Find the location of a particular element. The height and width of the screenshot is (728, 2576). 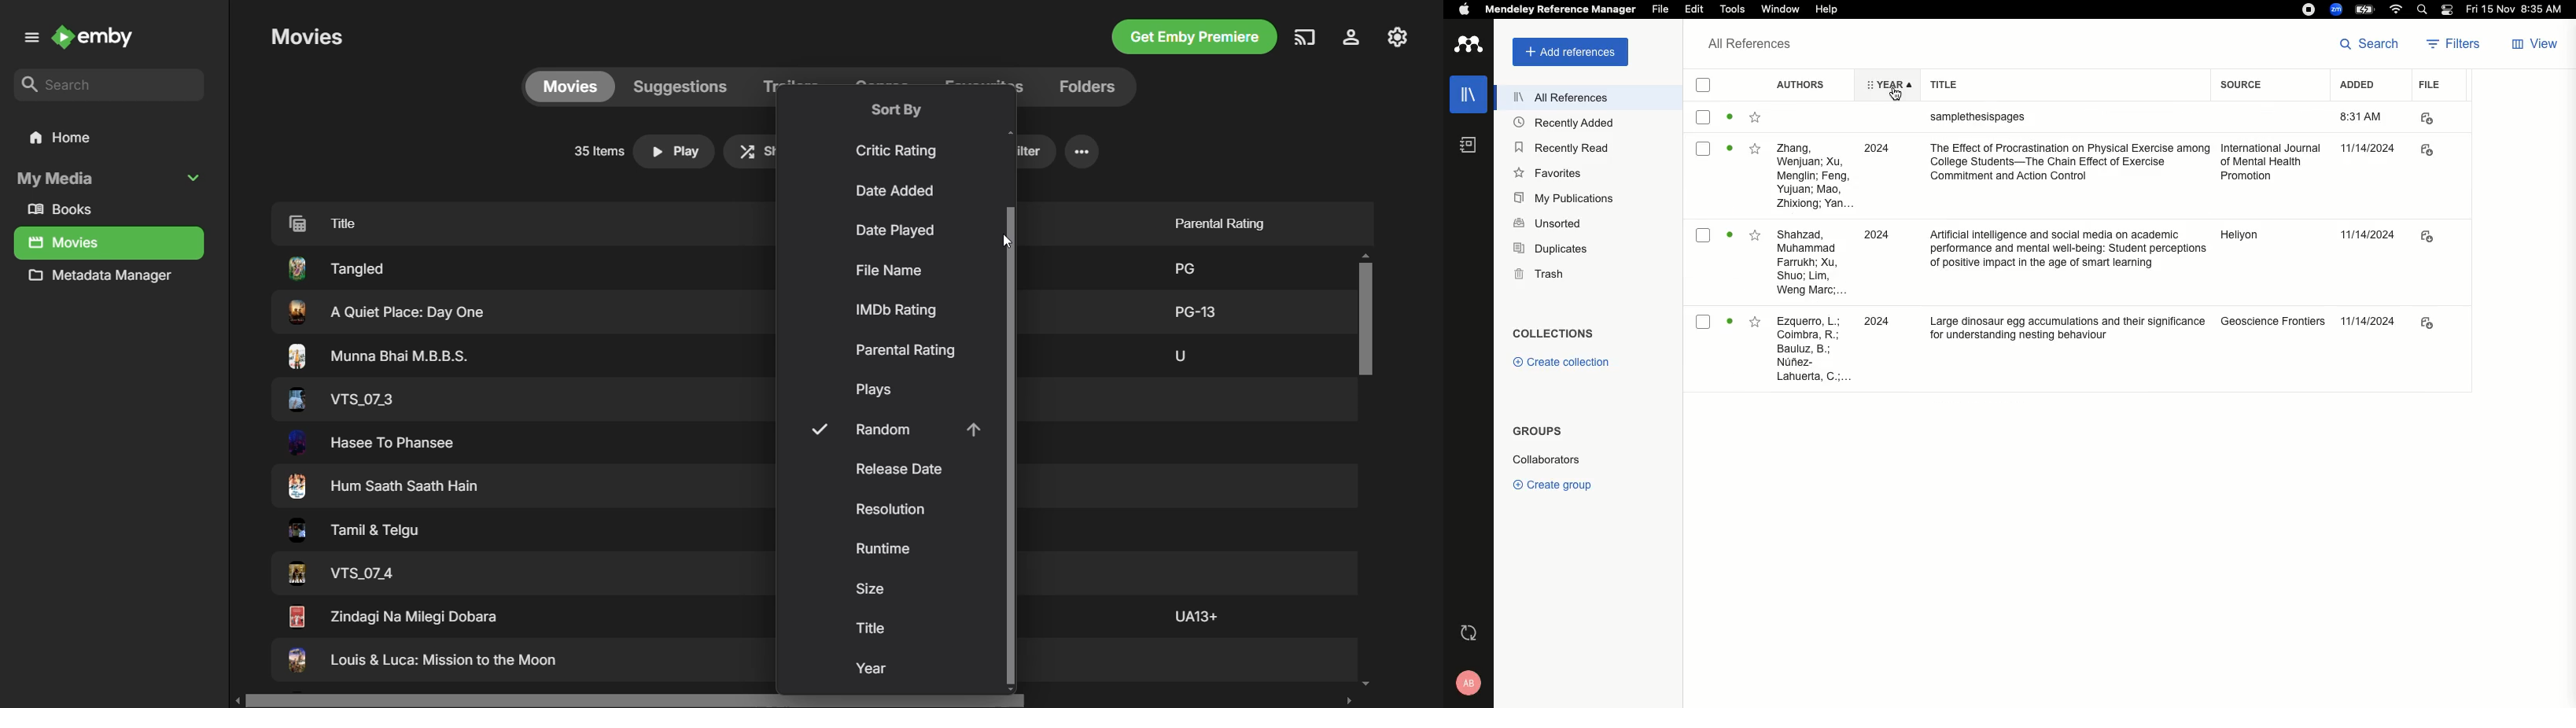

Add references is located at coordinates (1570, 52).